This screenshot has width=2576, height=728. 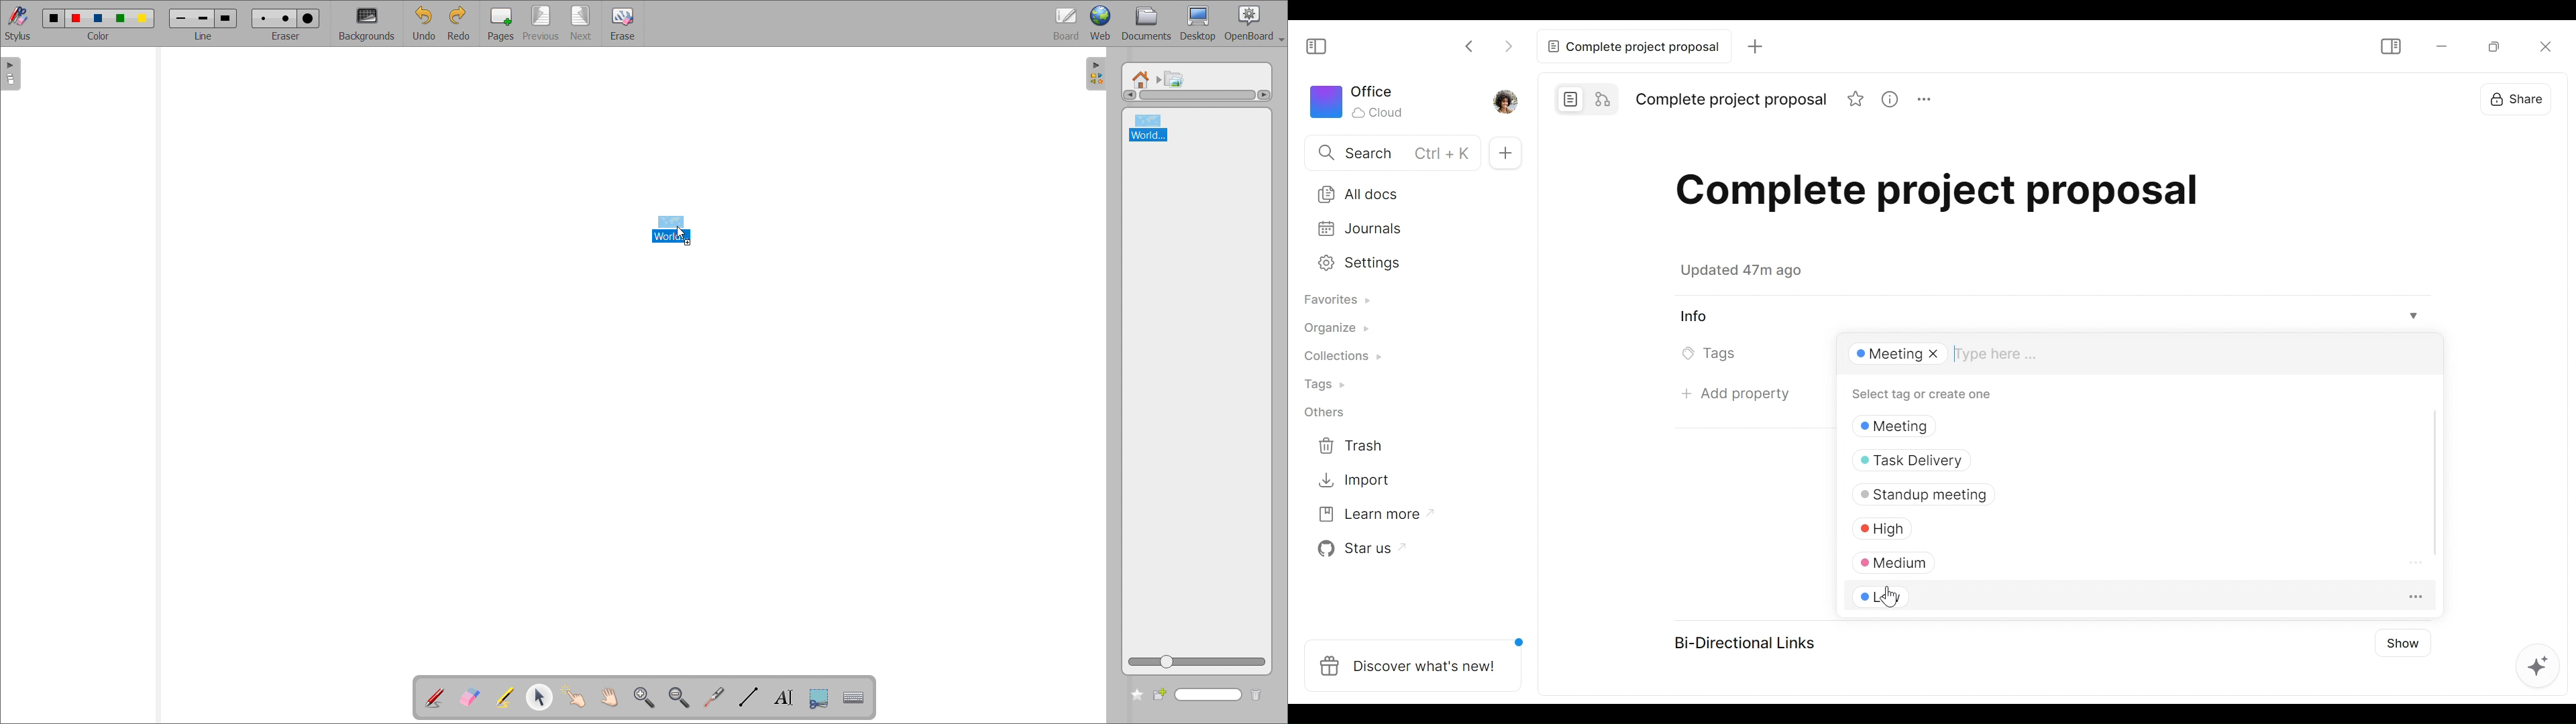 What do you see at coordinates (1403, 192) in the screenshot?
I see `All documents` at bounding box center [1403, 192].